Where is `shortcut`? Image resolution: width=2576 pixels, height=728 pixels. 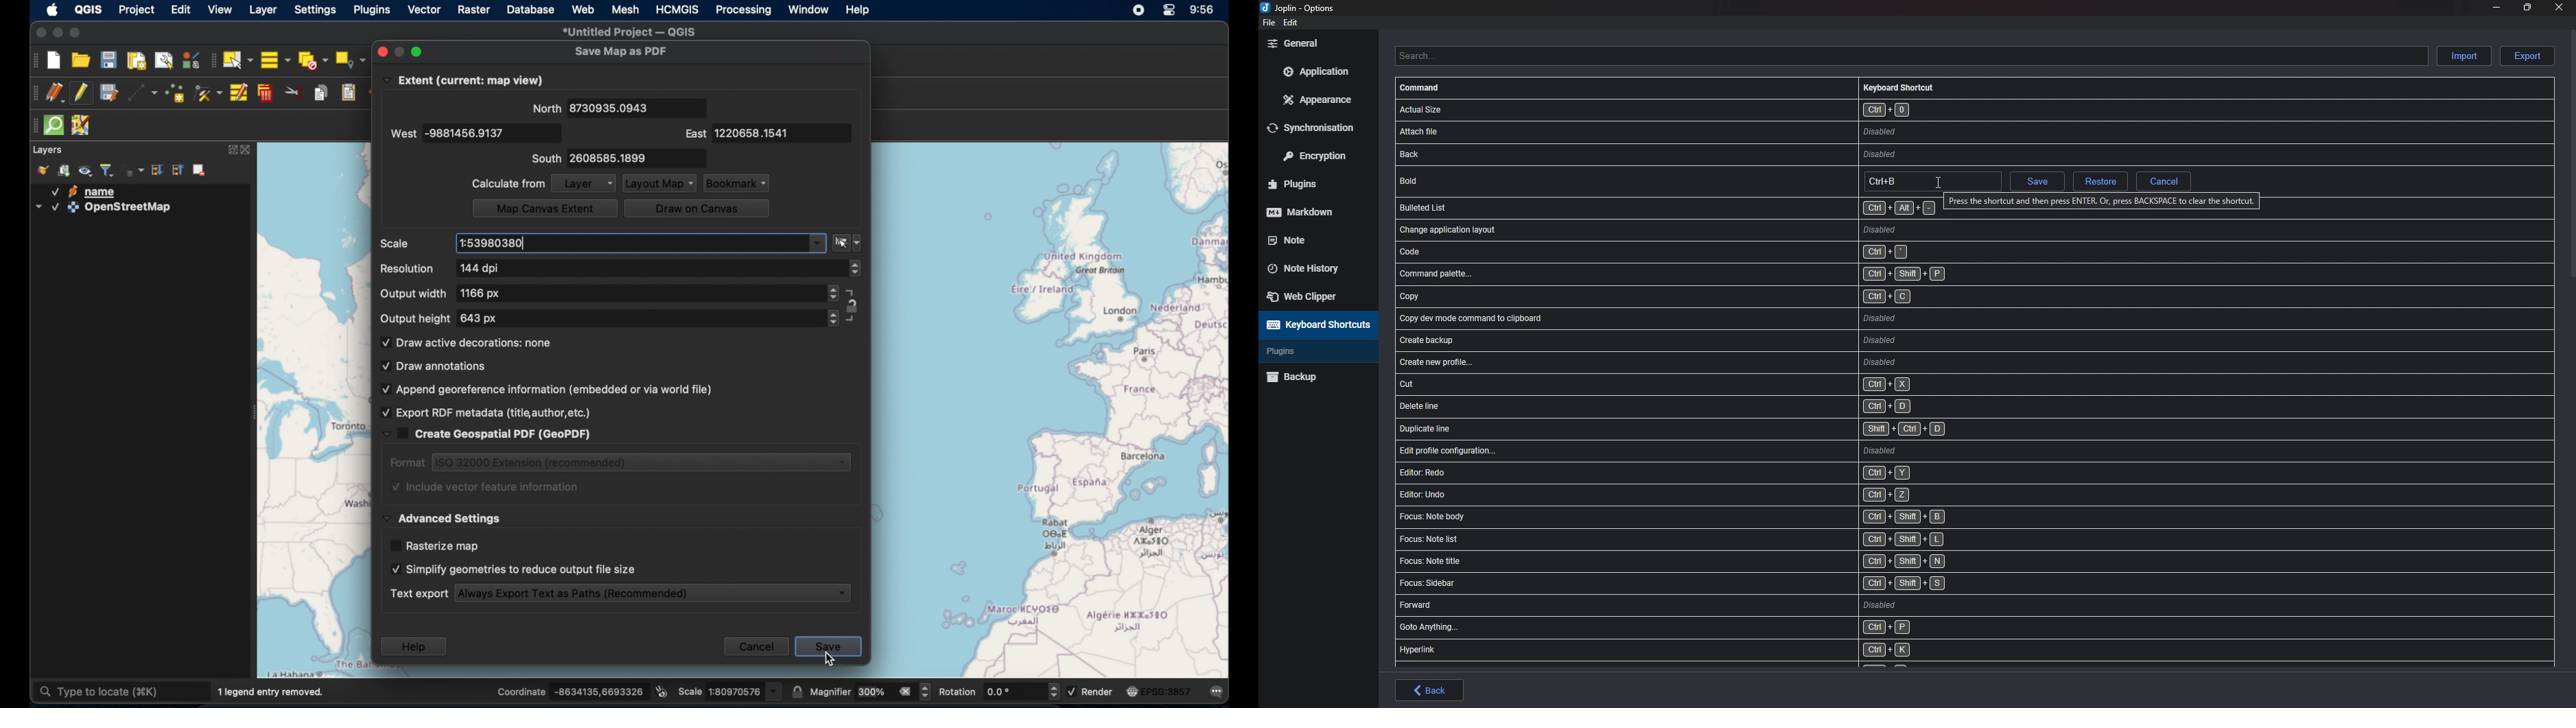 shortcut is located at coordinates (1713, 517).